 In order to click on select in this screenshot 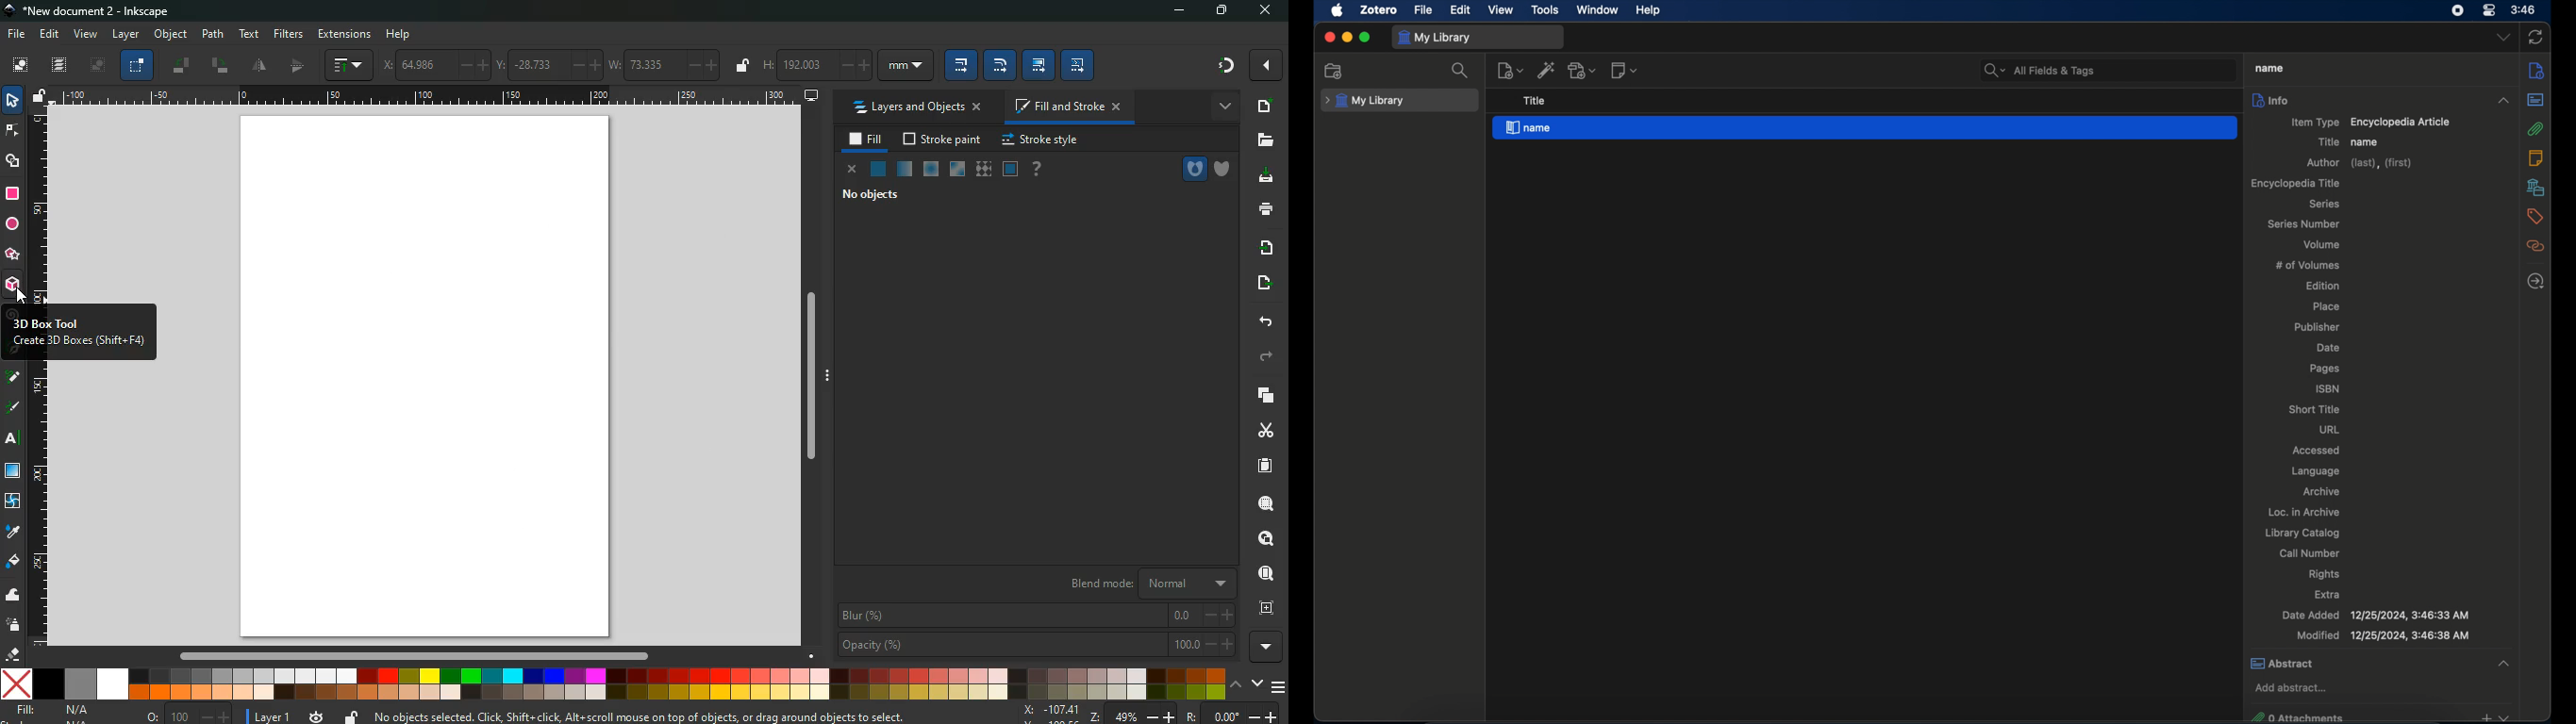, I will do `click(14, 102)`.